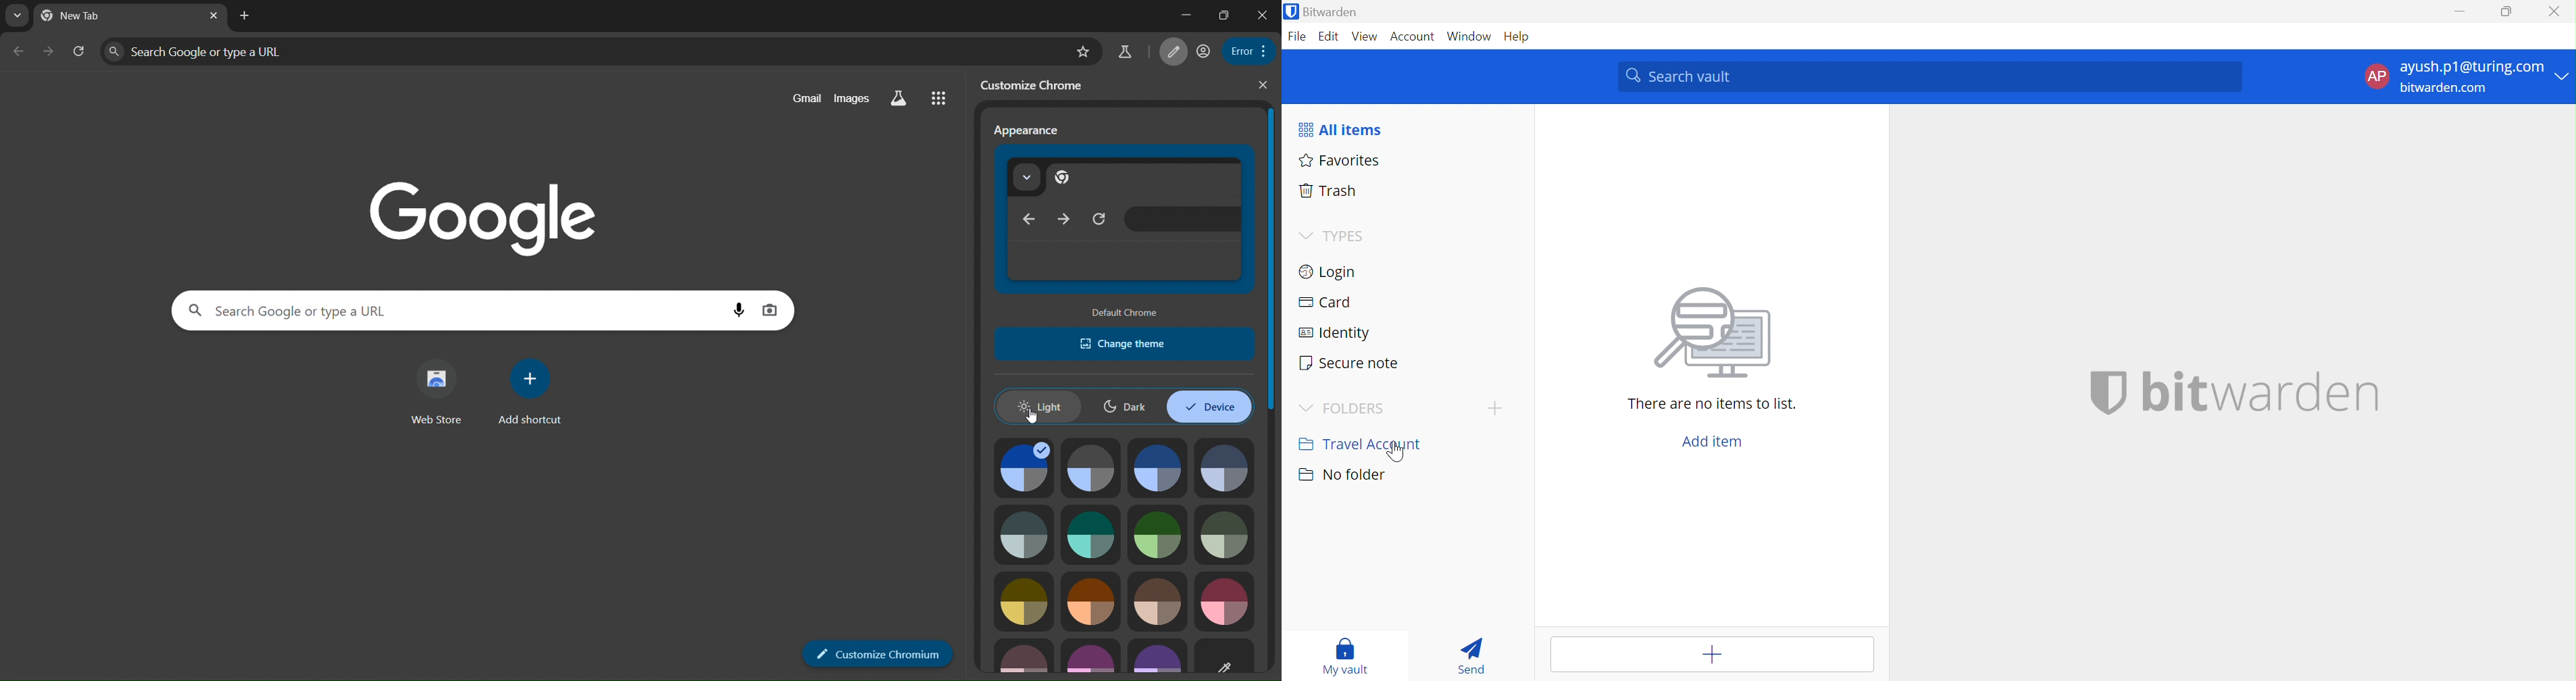 The width and height of the screenshot is (2576, 700). I want to click on account options Drop Down, so click(2465, 80).